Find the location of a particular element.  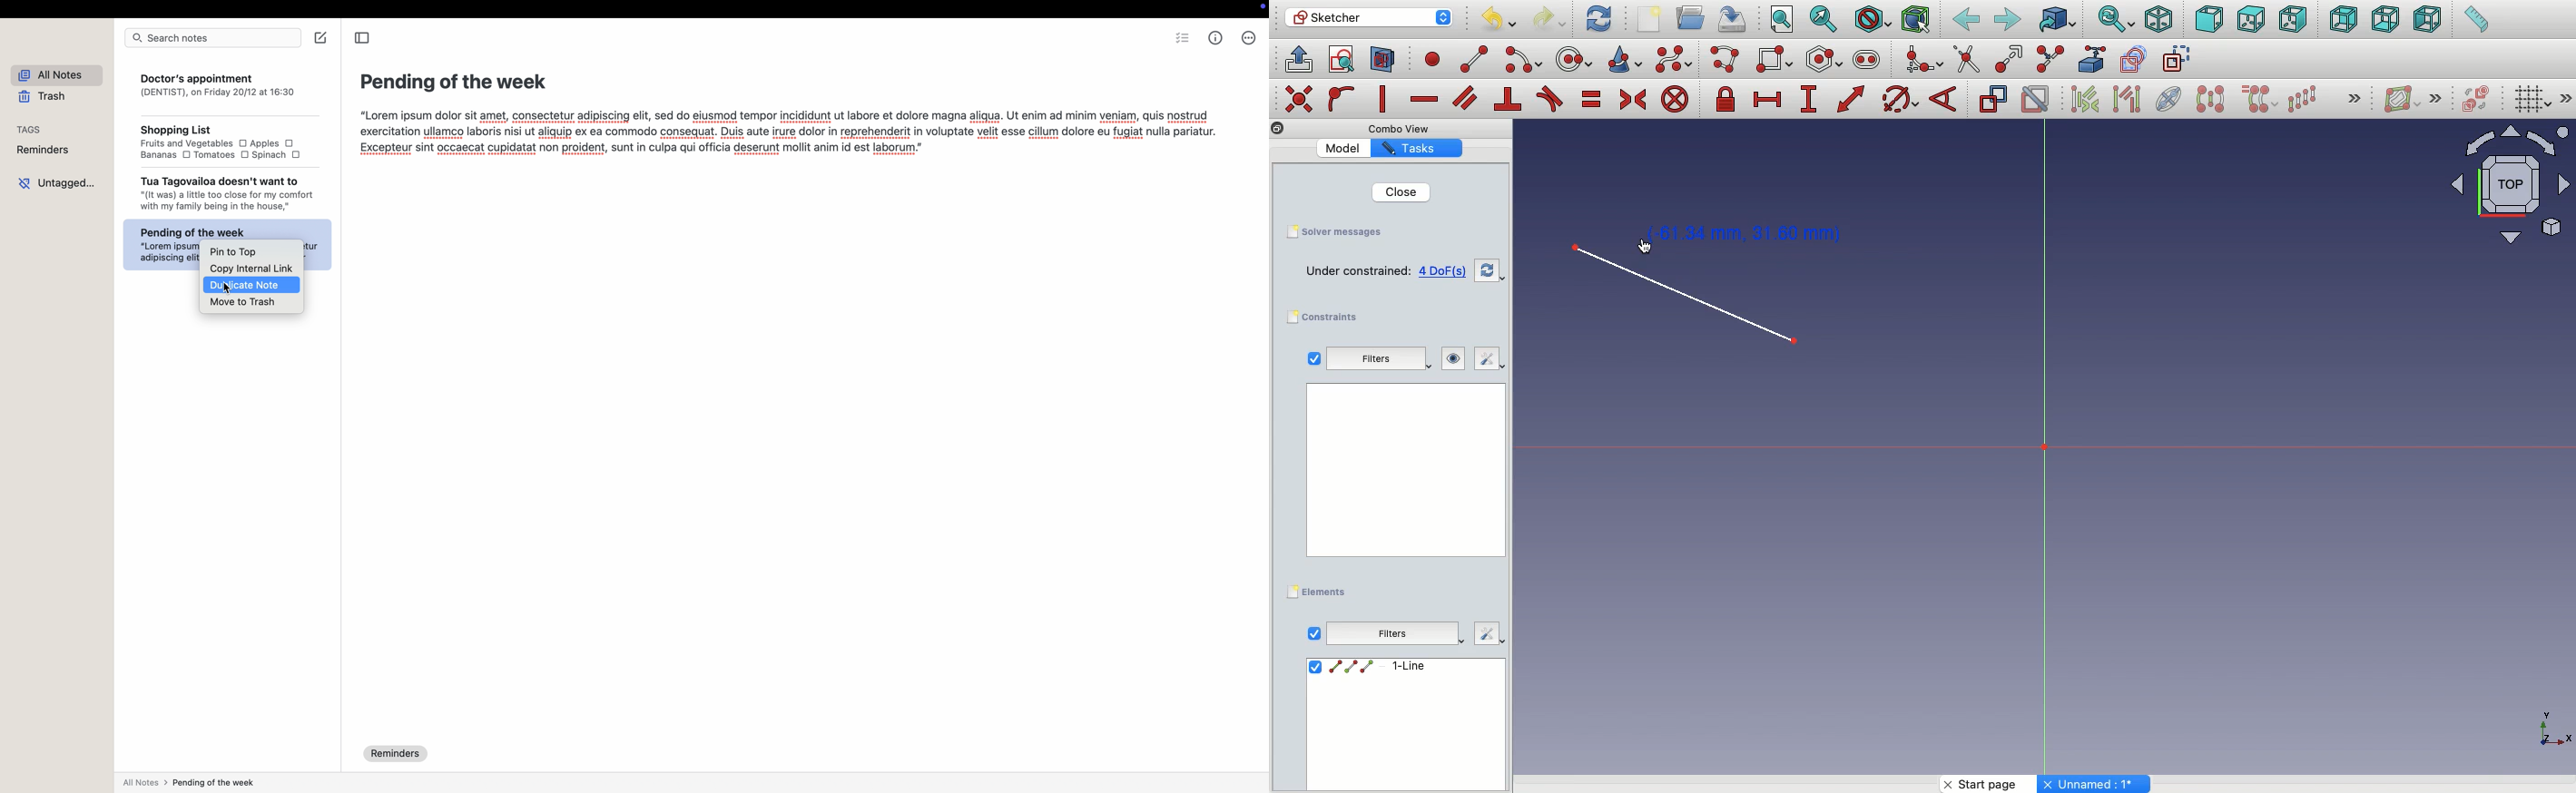

Doctor's appointment
(DENTIST), on Friday 20/12 at 16:30 is located at coordinates (226, 89).